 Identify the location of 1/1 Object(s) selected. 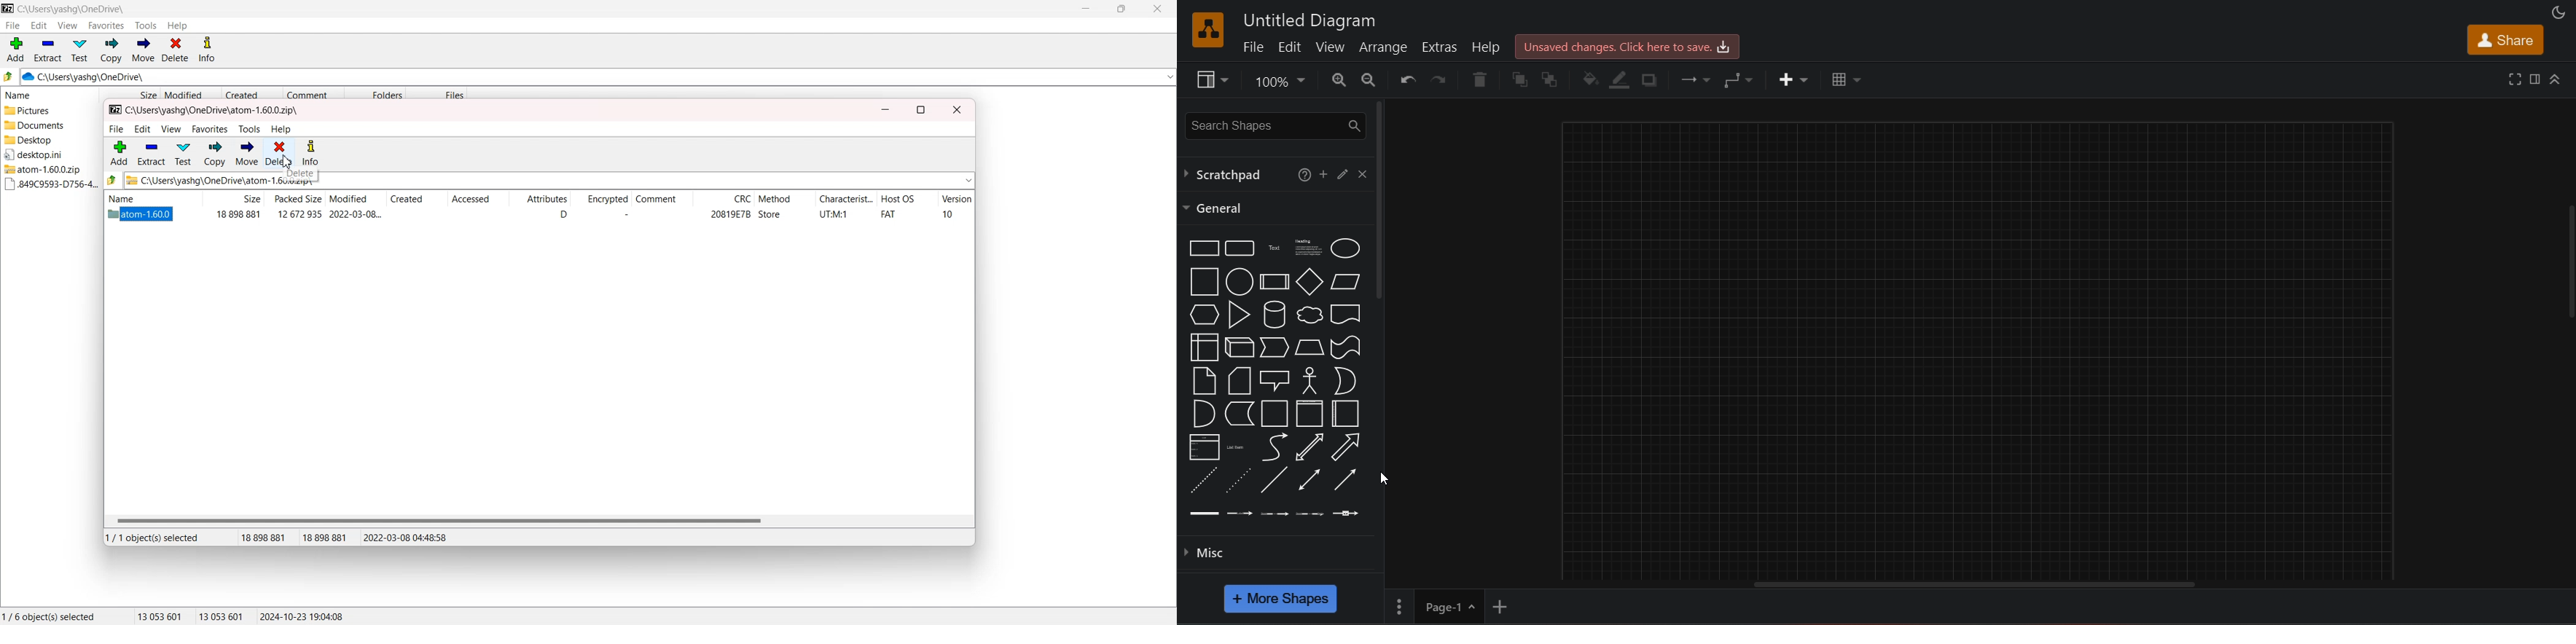
(152, 537).